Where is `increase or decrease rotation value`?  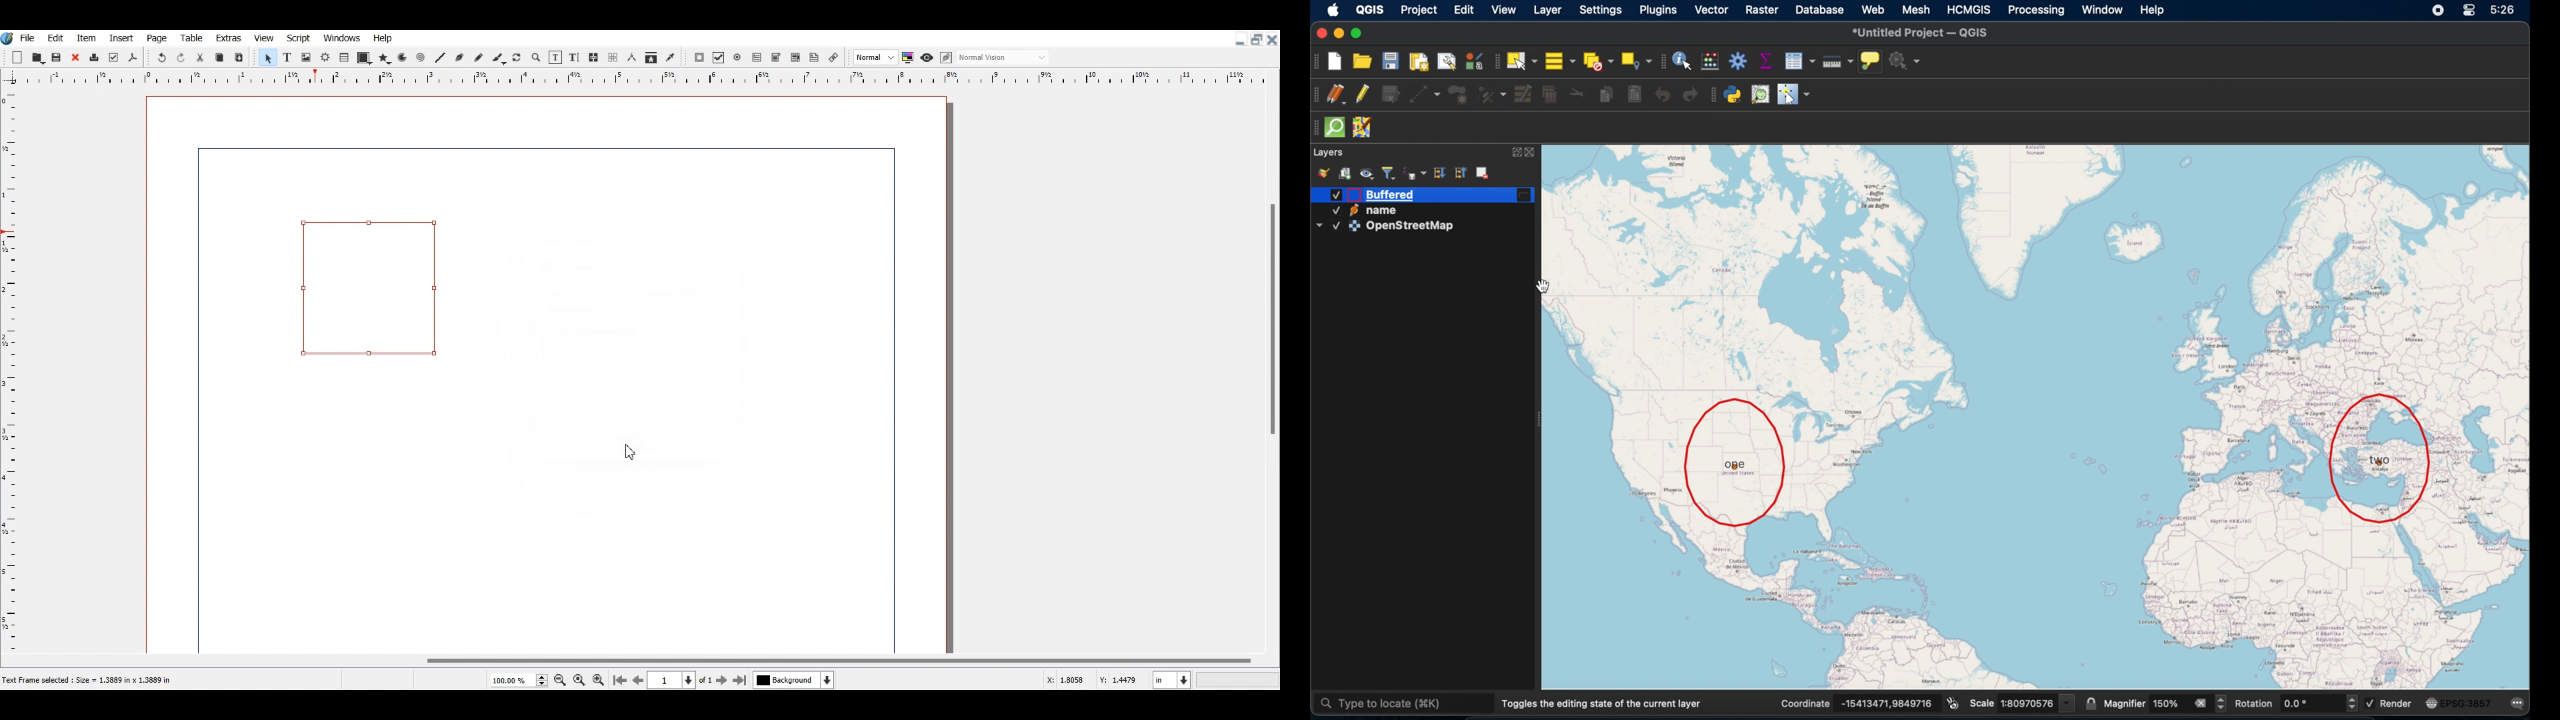
increase or decrease rotation value is located at coordinates (2351, 703).